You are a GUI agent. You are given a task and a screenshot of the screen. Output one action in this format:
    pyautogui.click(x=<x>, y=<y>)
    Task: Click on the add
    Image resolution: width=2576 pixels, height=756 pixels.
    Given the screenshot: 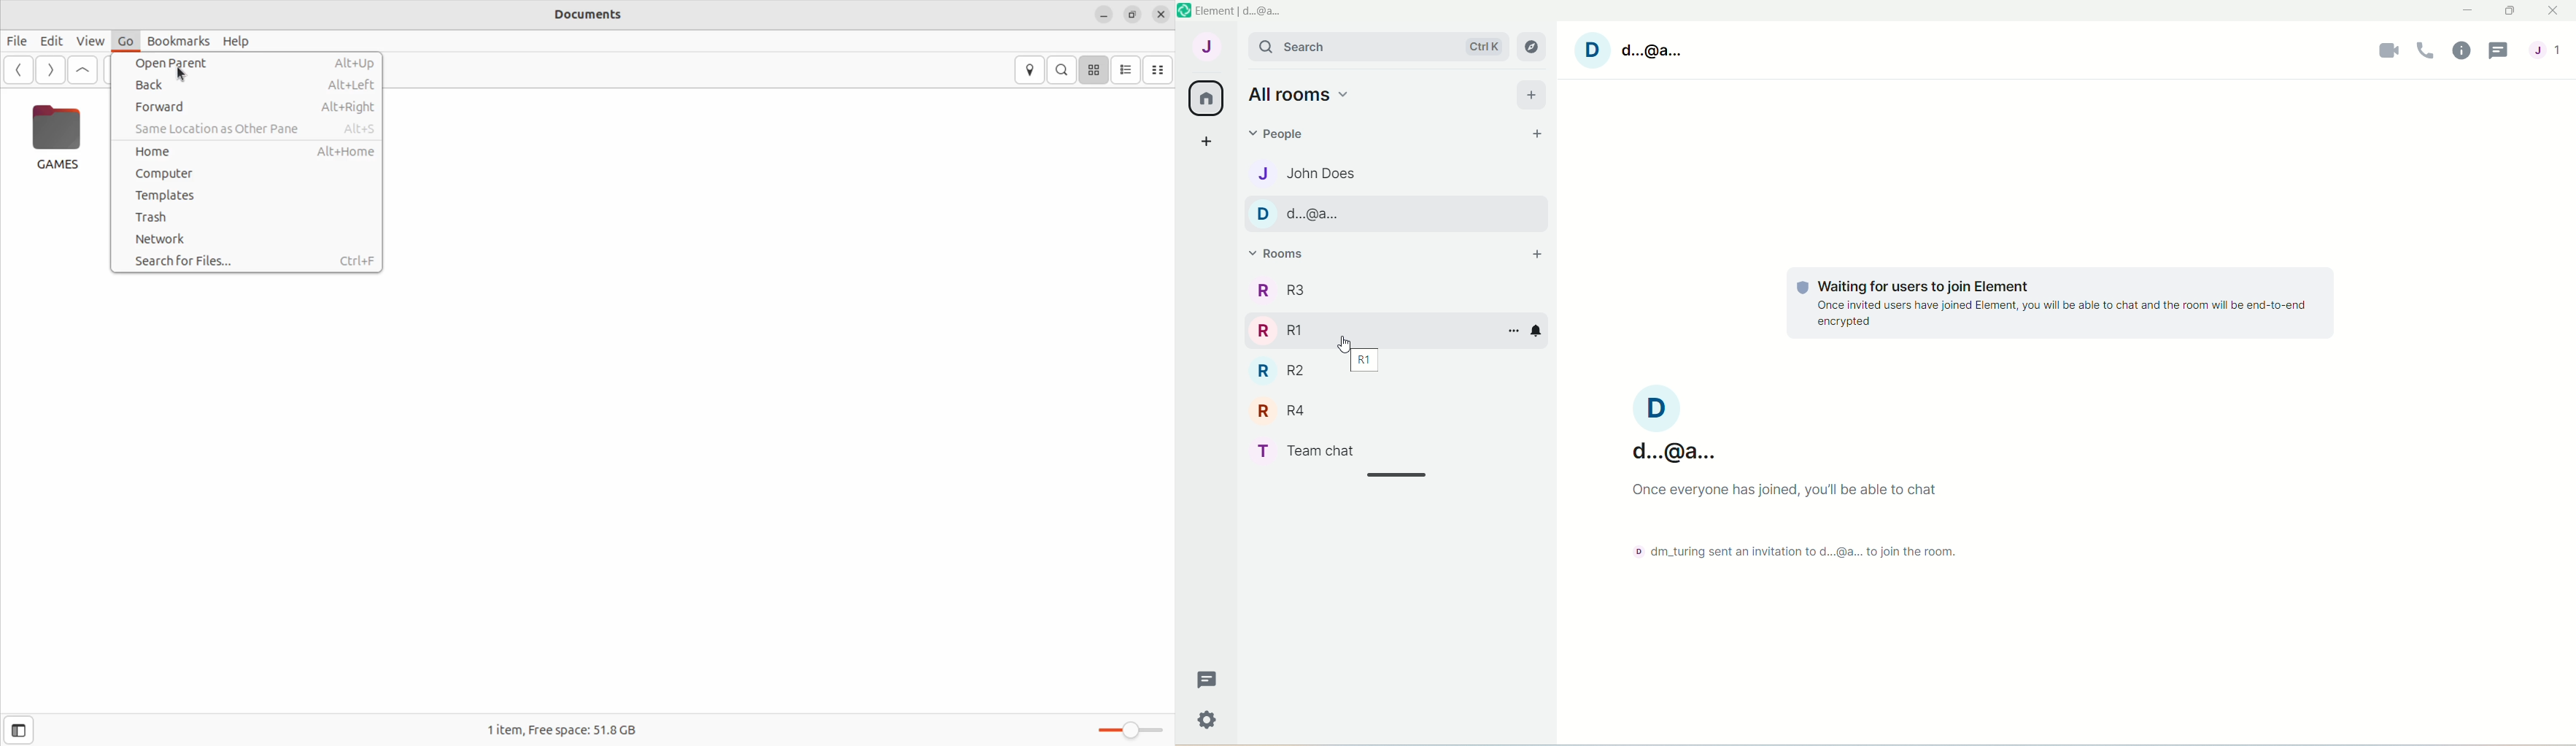 What is the action you would take?
    pyautogui.click(x=1537, y=255)
    